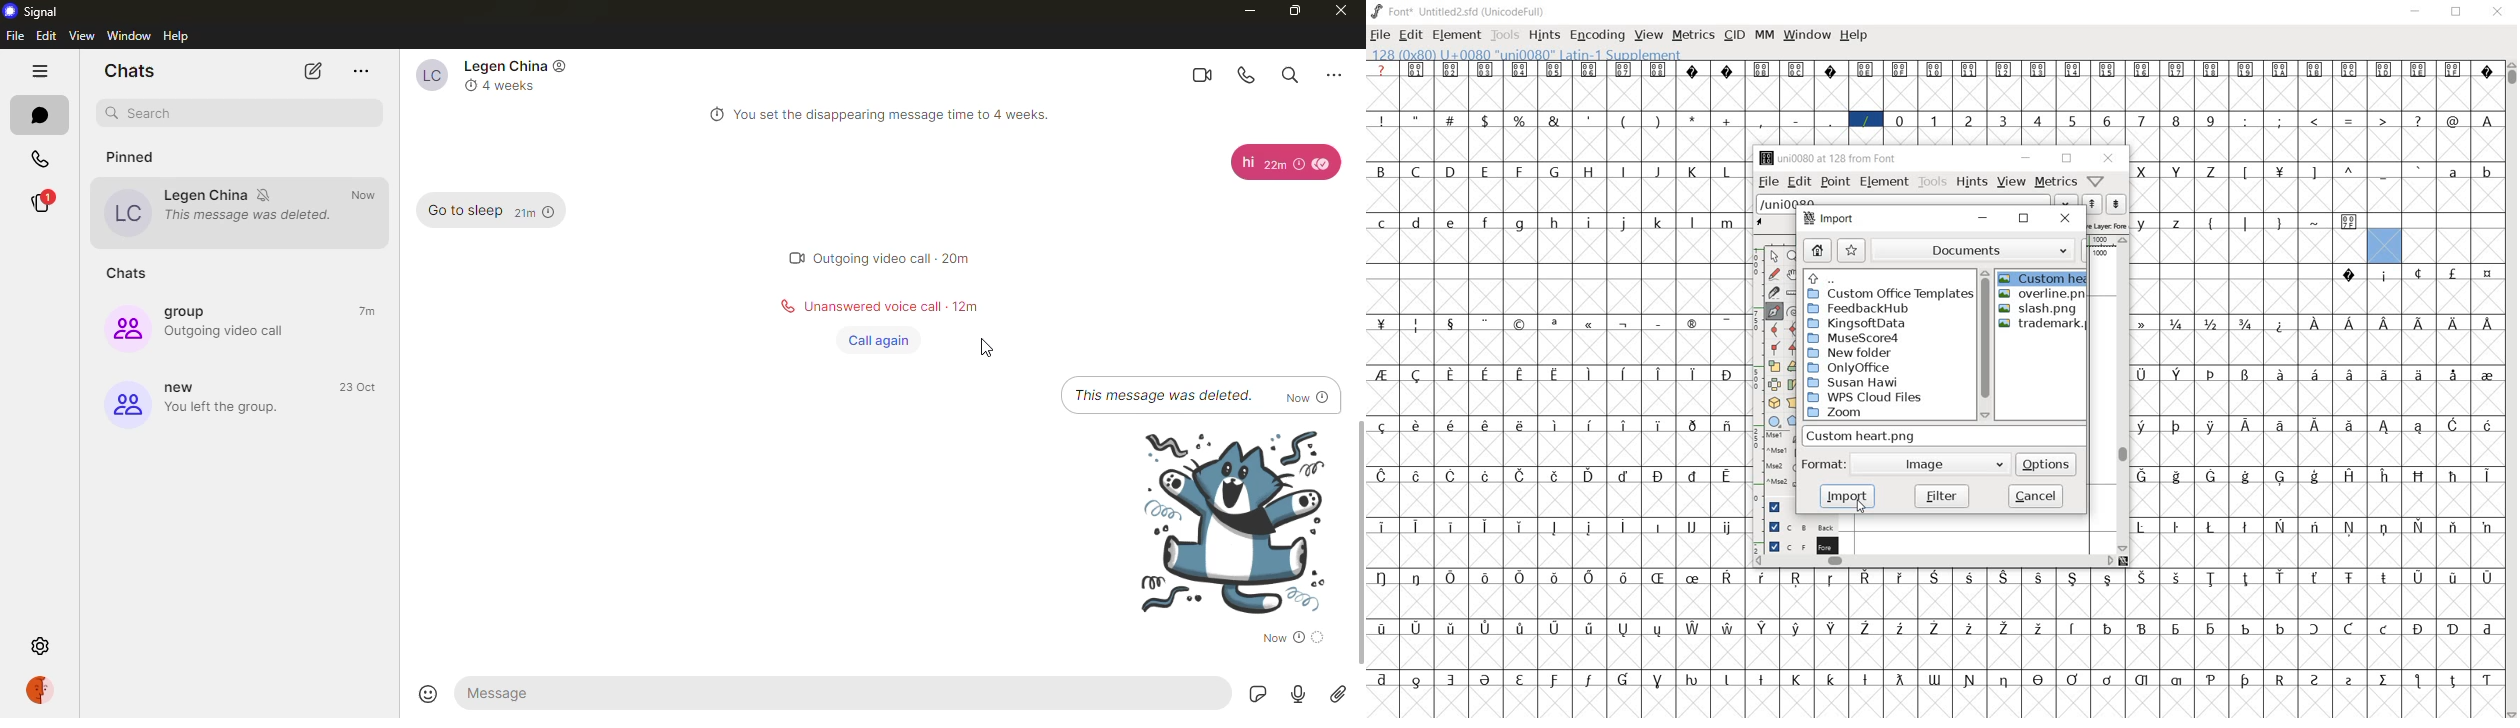  What do you see at coordinates (2042, 279) in the screenshot?
I see `selected image` at bounding box center [2042, 279].